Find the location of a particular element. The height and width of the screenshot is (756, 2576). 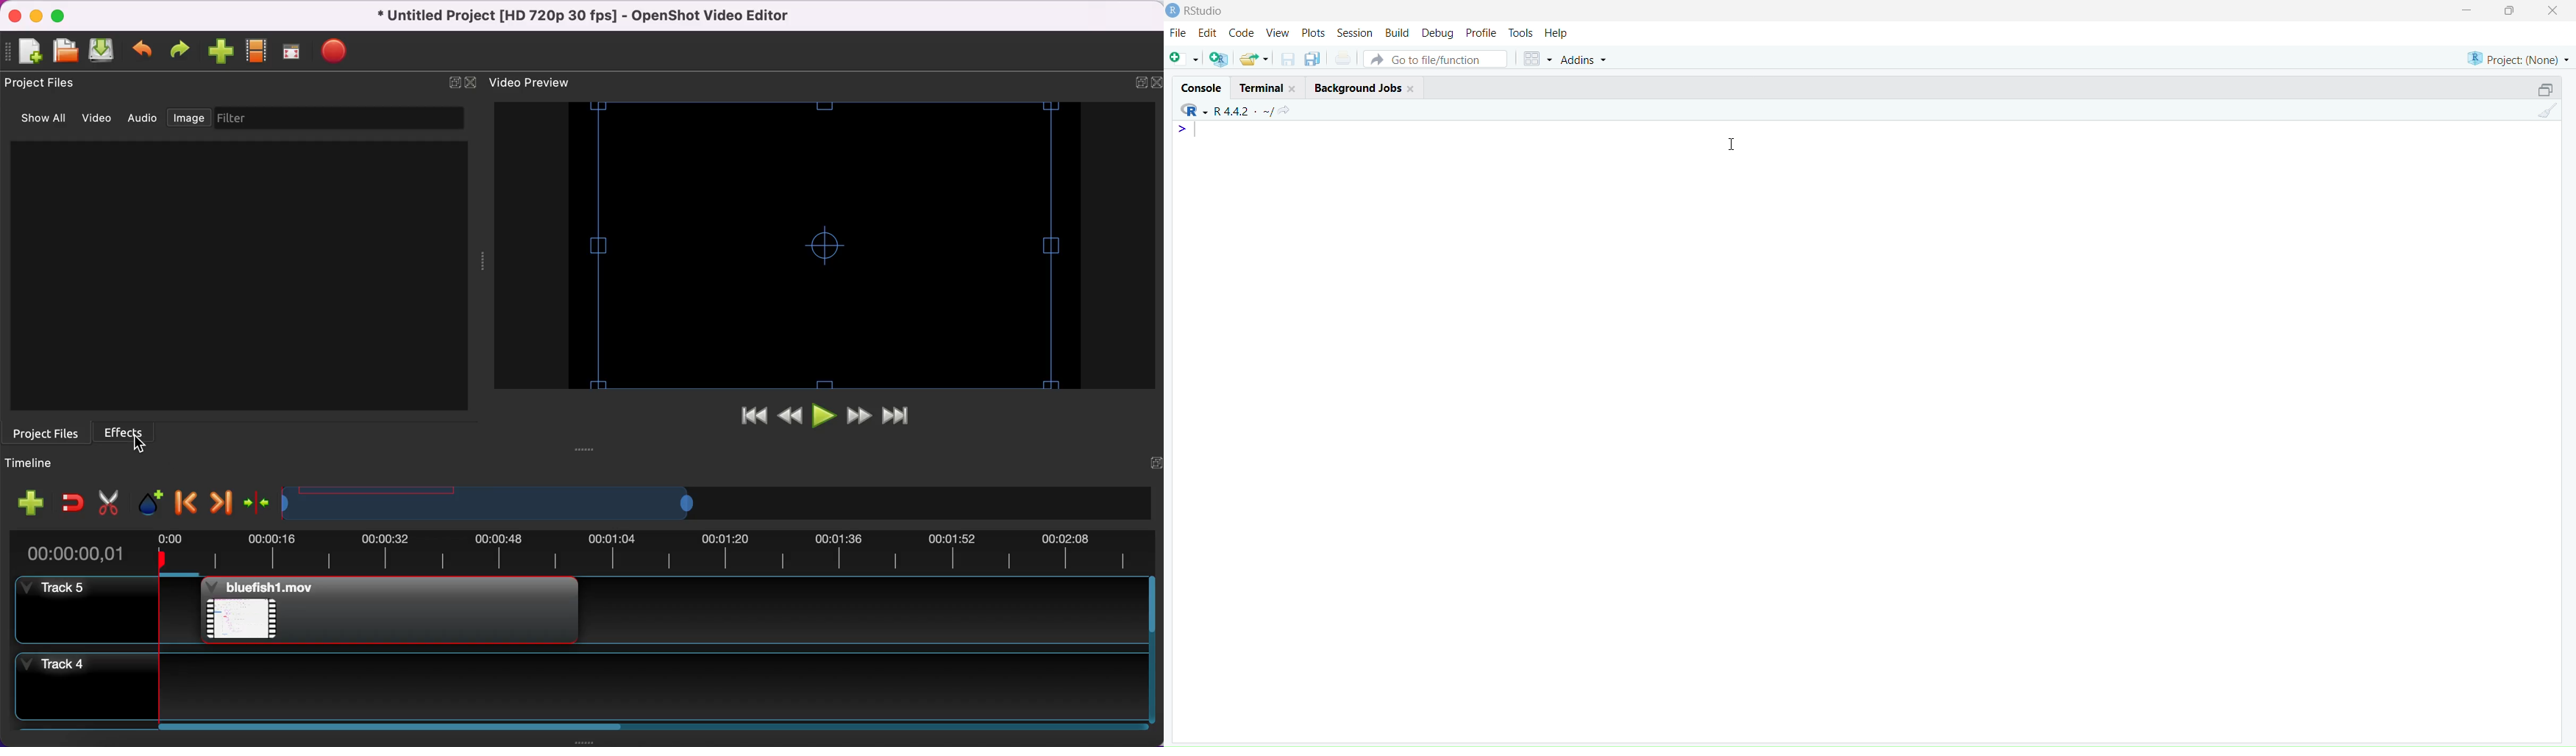

save and export is located at coordinates (1253, 60).